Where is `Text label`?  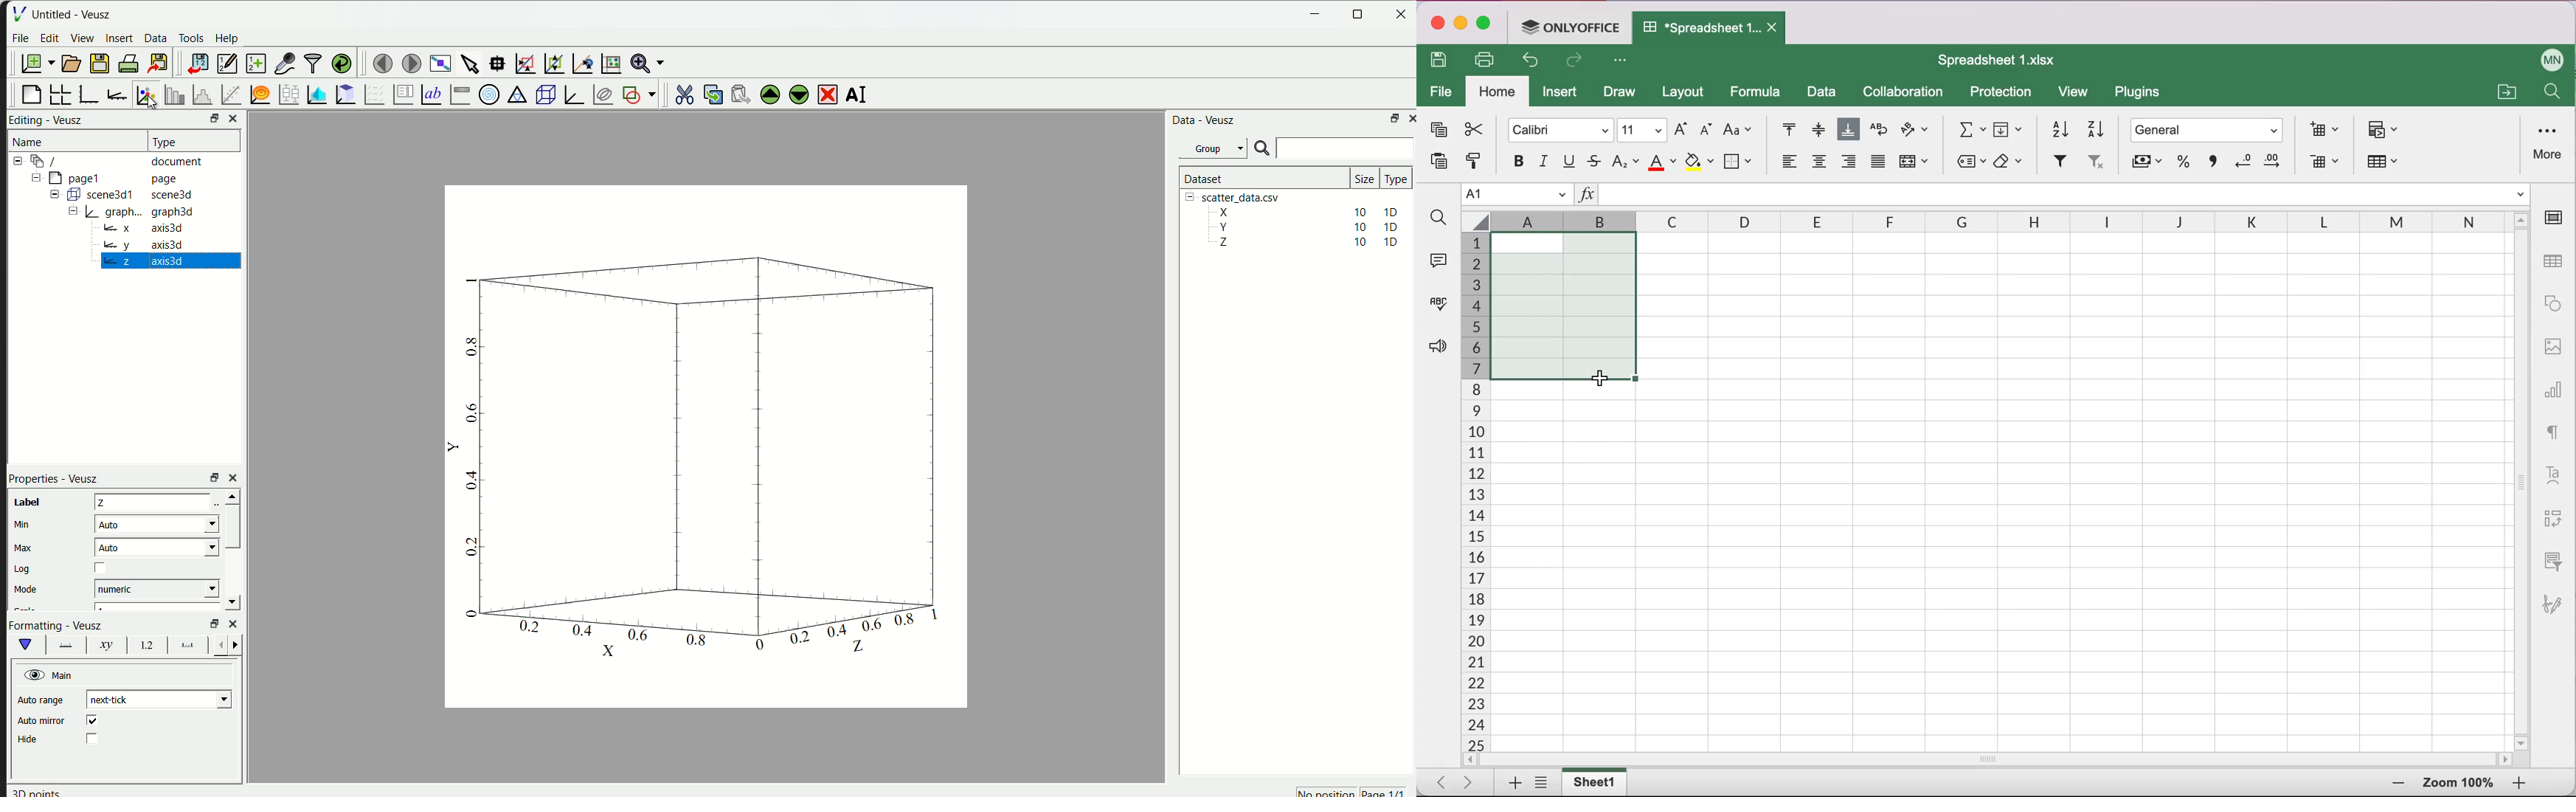
Text label is located at coordinates (430, 95).